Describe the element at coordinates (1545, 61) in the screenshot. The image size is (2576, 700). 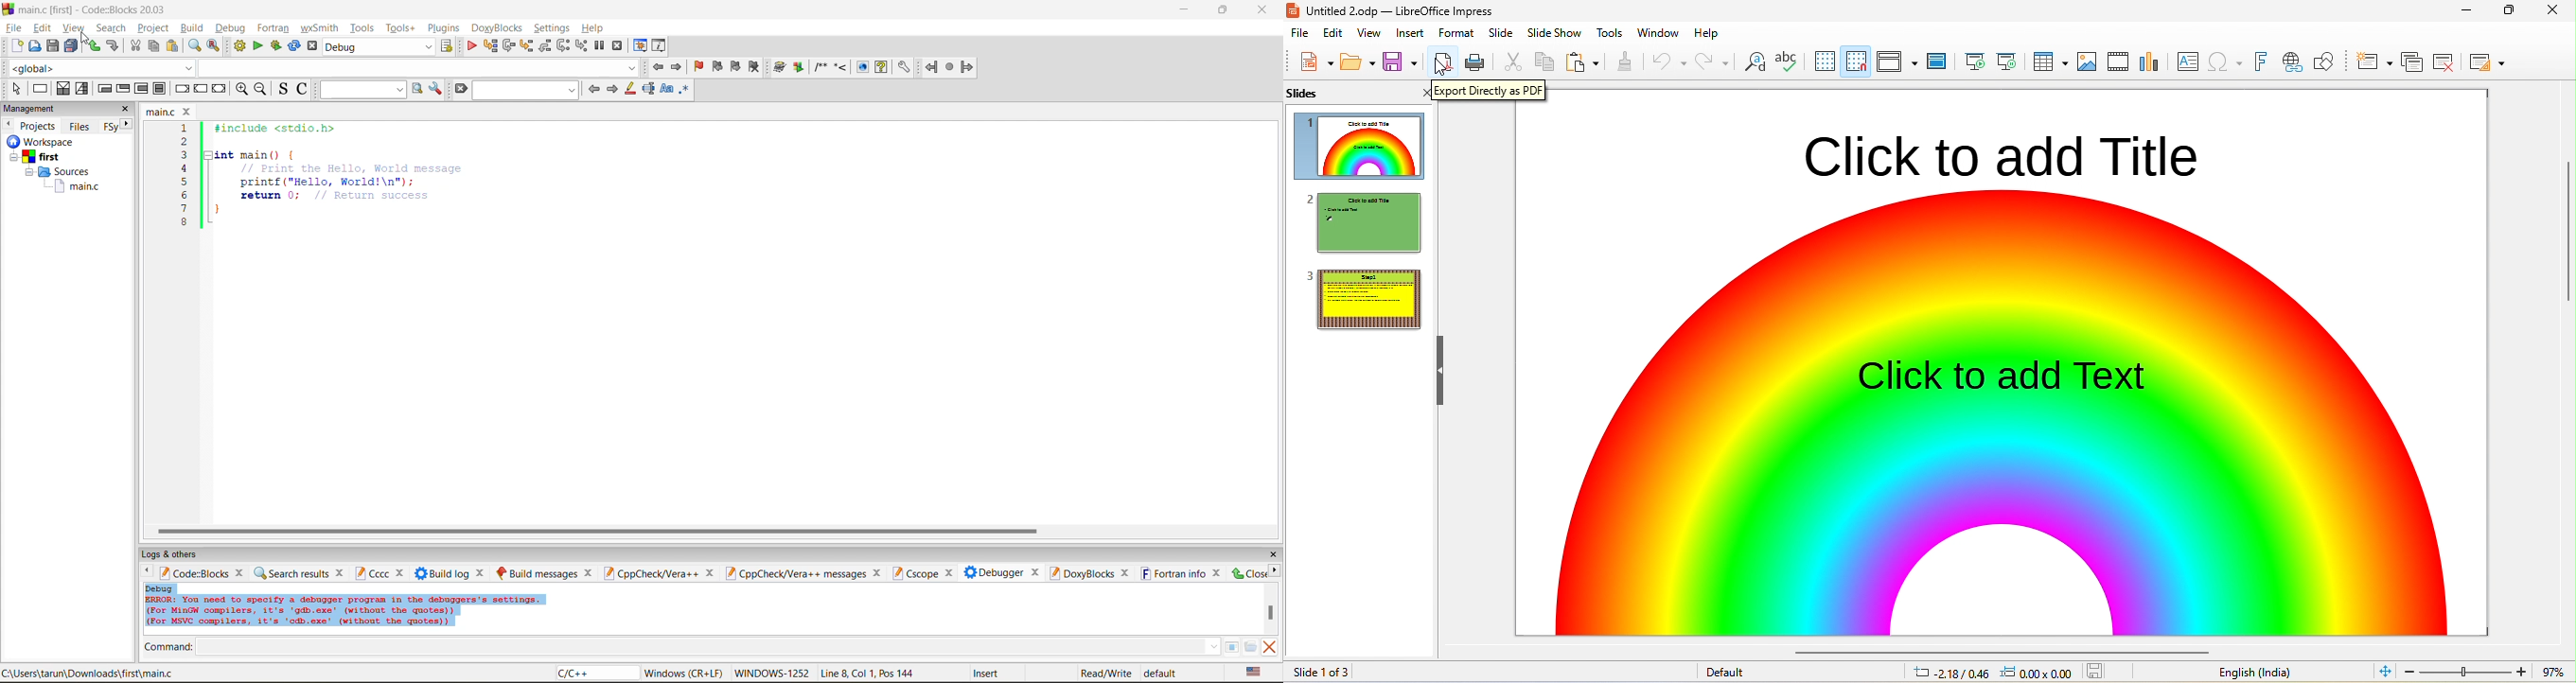
I see `copy` at that location.